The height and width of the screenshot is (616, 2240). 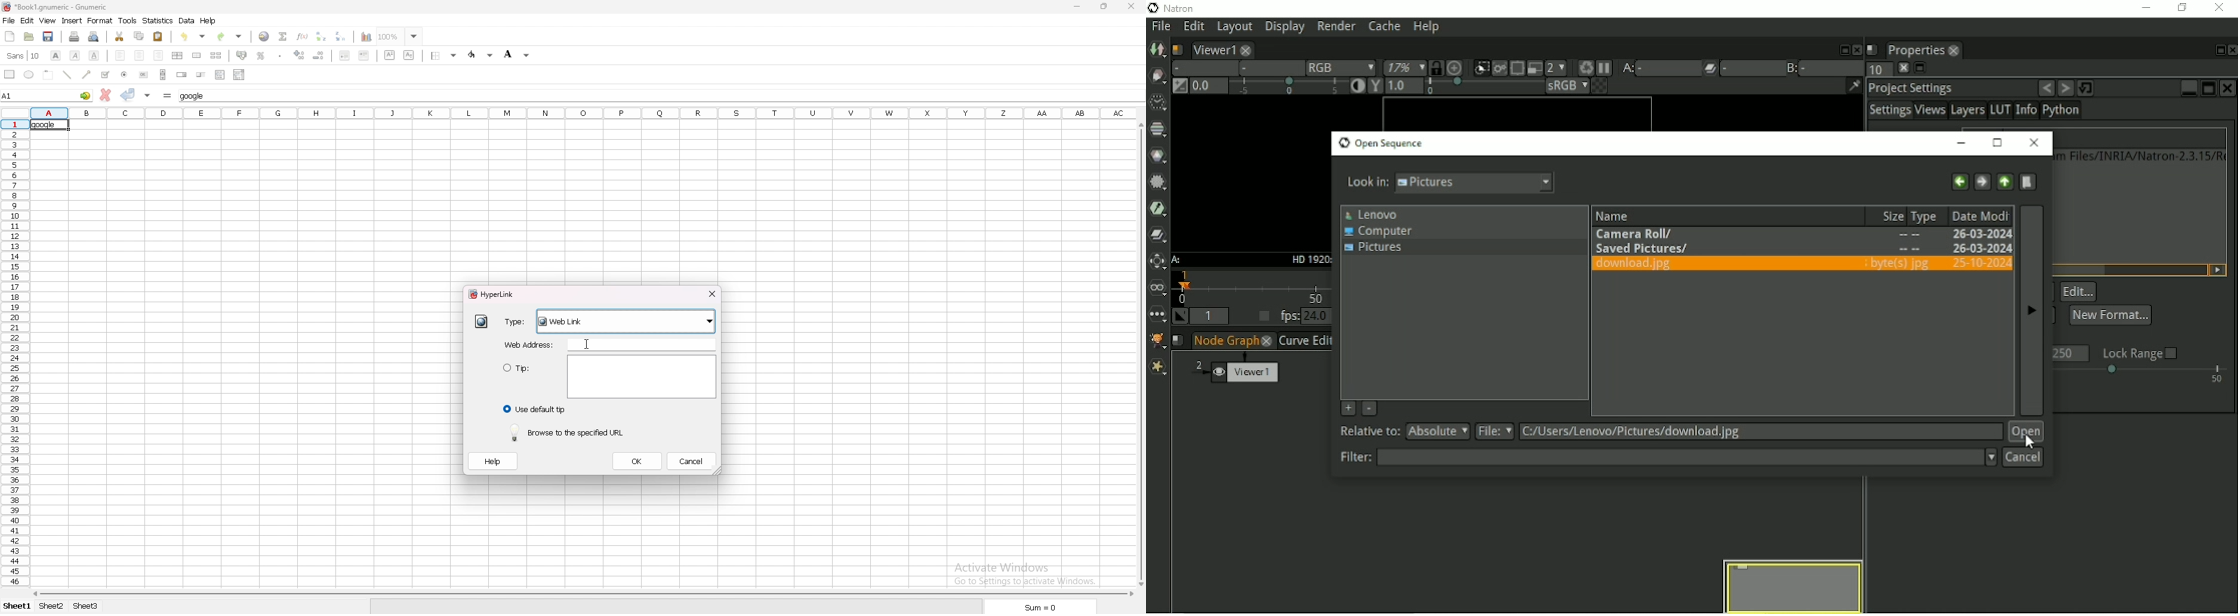 I want to click on cancel, so click(x=690, y=460).